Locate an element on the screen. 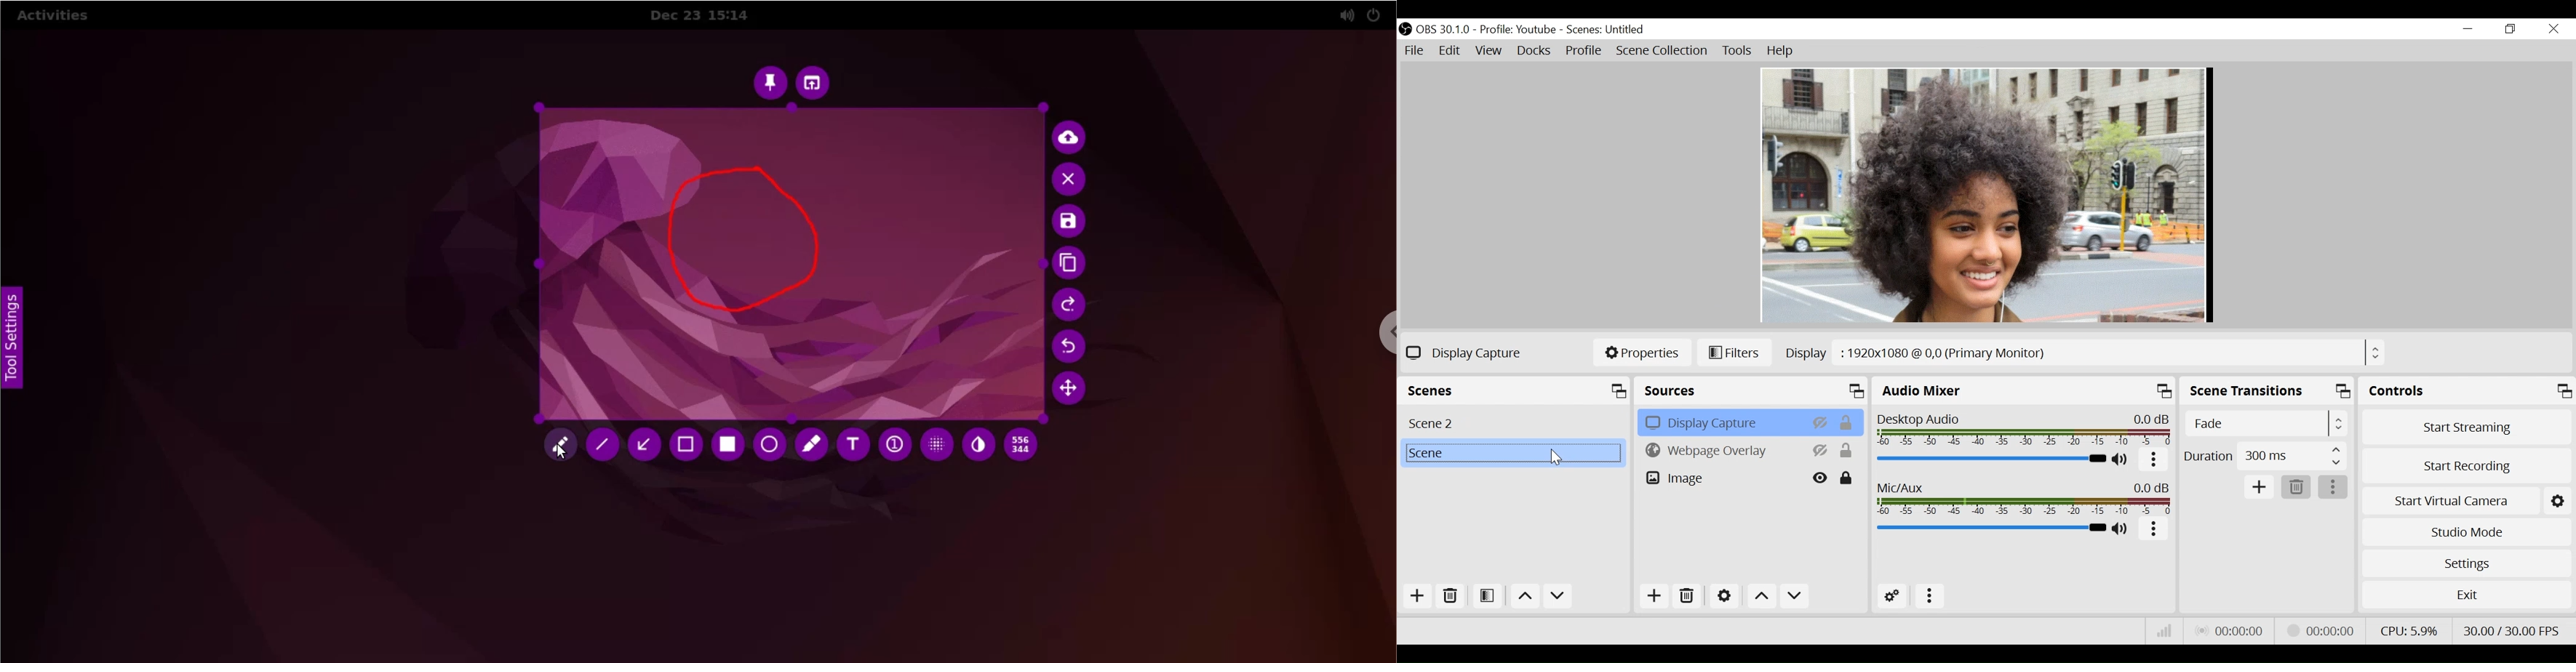 This screenshot has width=2576, height=672. Open Filter Scene is located at coordinates (1488, 596).